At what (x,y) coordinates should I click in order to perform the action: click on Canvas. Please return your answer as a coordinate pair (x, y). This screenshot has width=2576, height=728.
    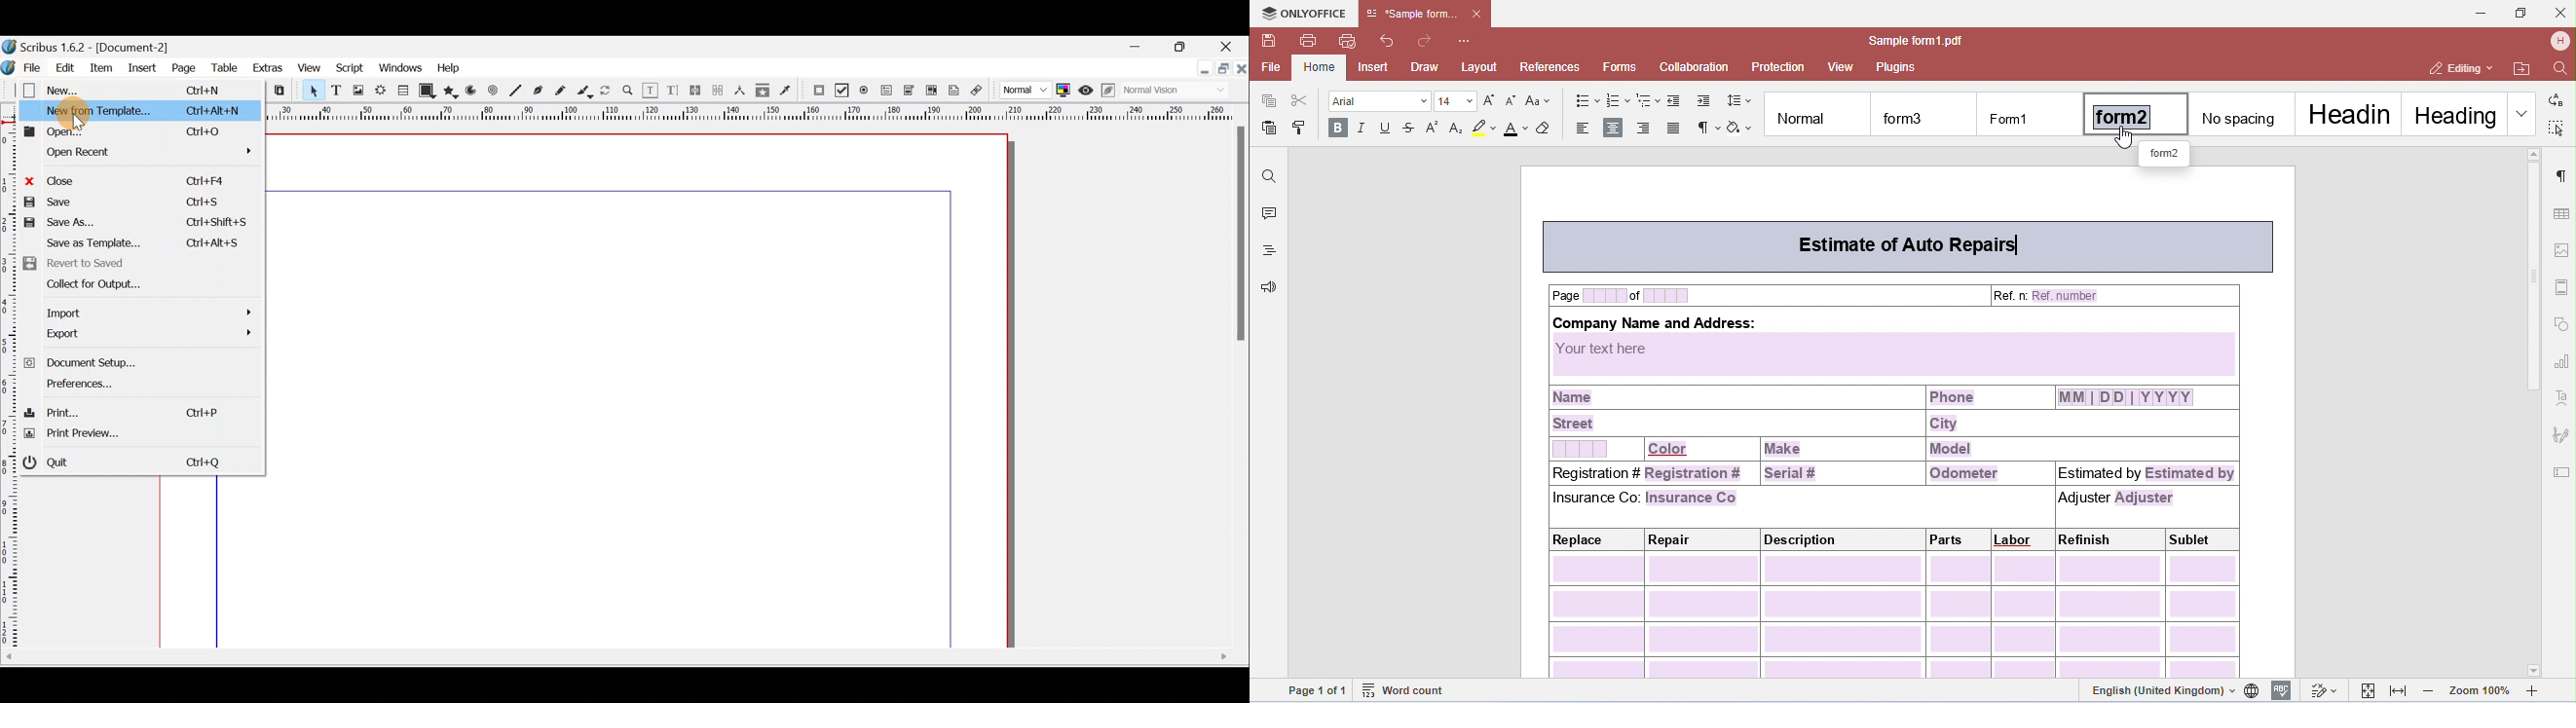
    Looking at the image, I should click on (648, 390).